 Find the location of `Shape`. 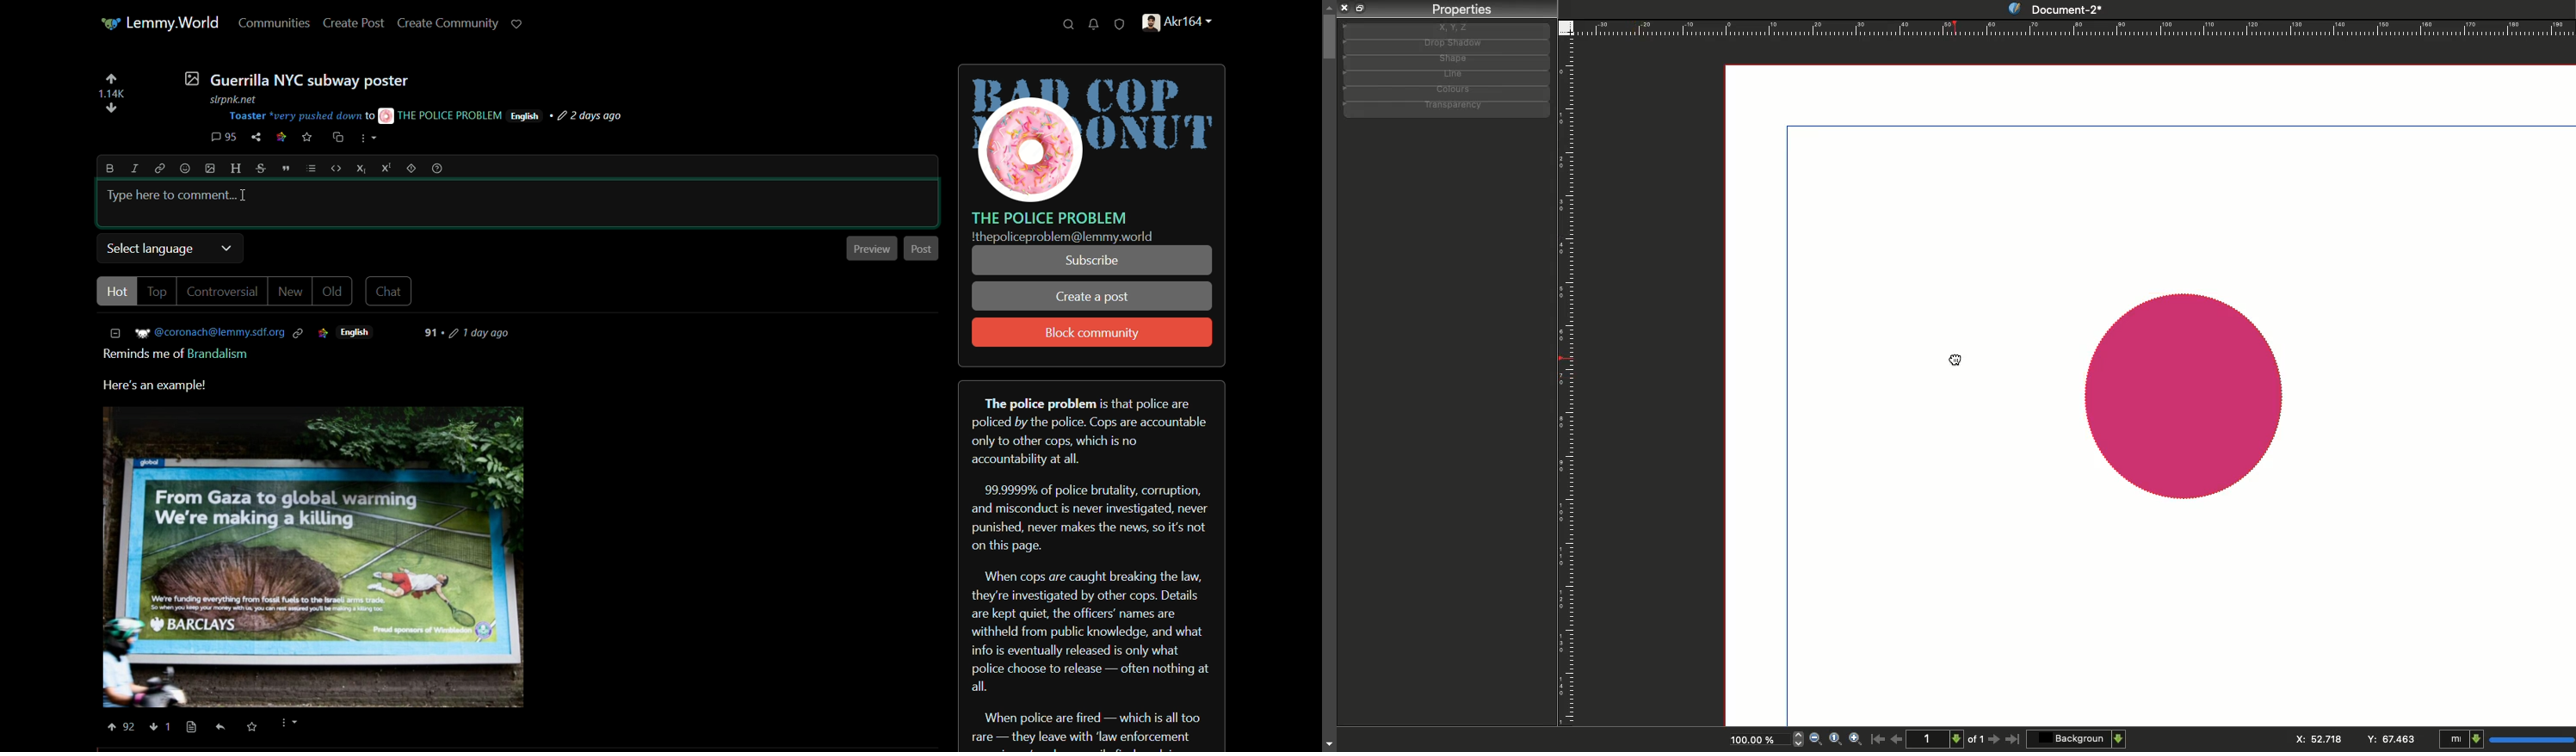

Shape is located at coordinates (1444, 61).